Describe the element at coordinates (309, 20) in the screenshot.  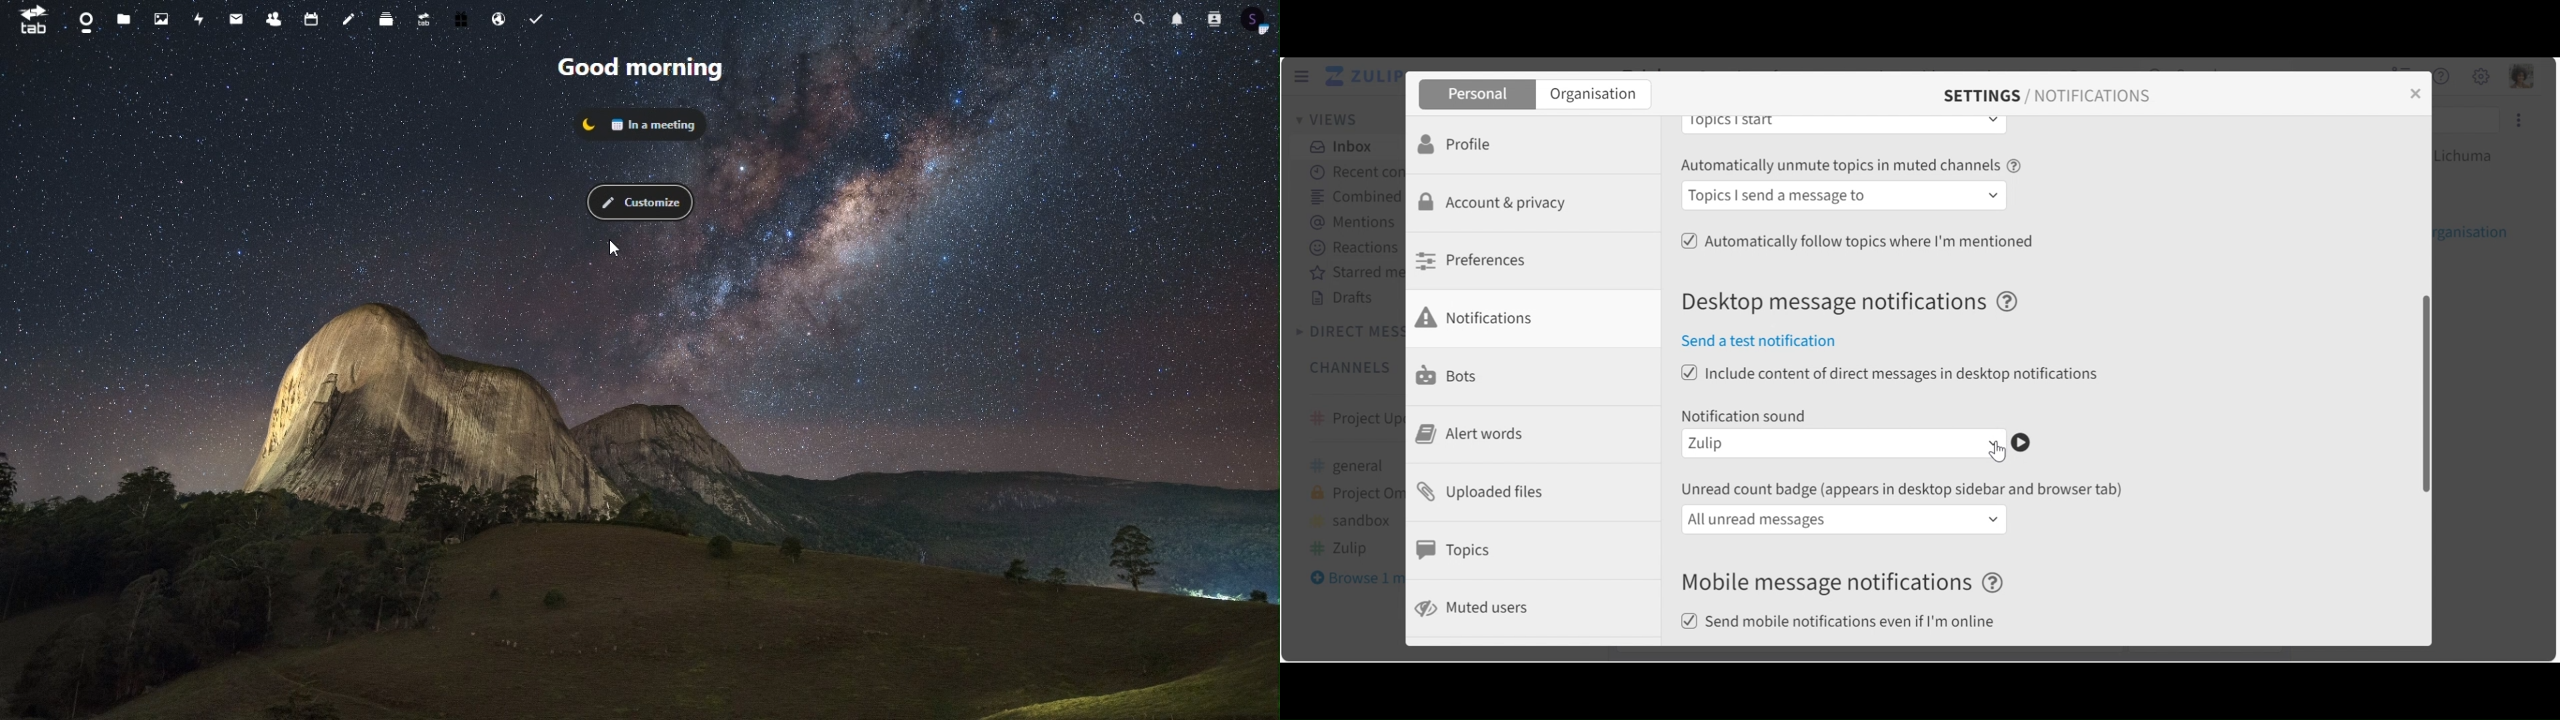
I see `calendar` at that location.